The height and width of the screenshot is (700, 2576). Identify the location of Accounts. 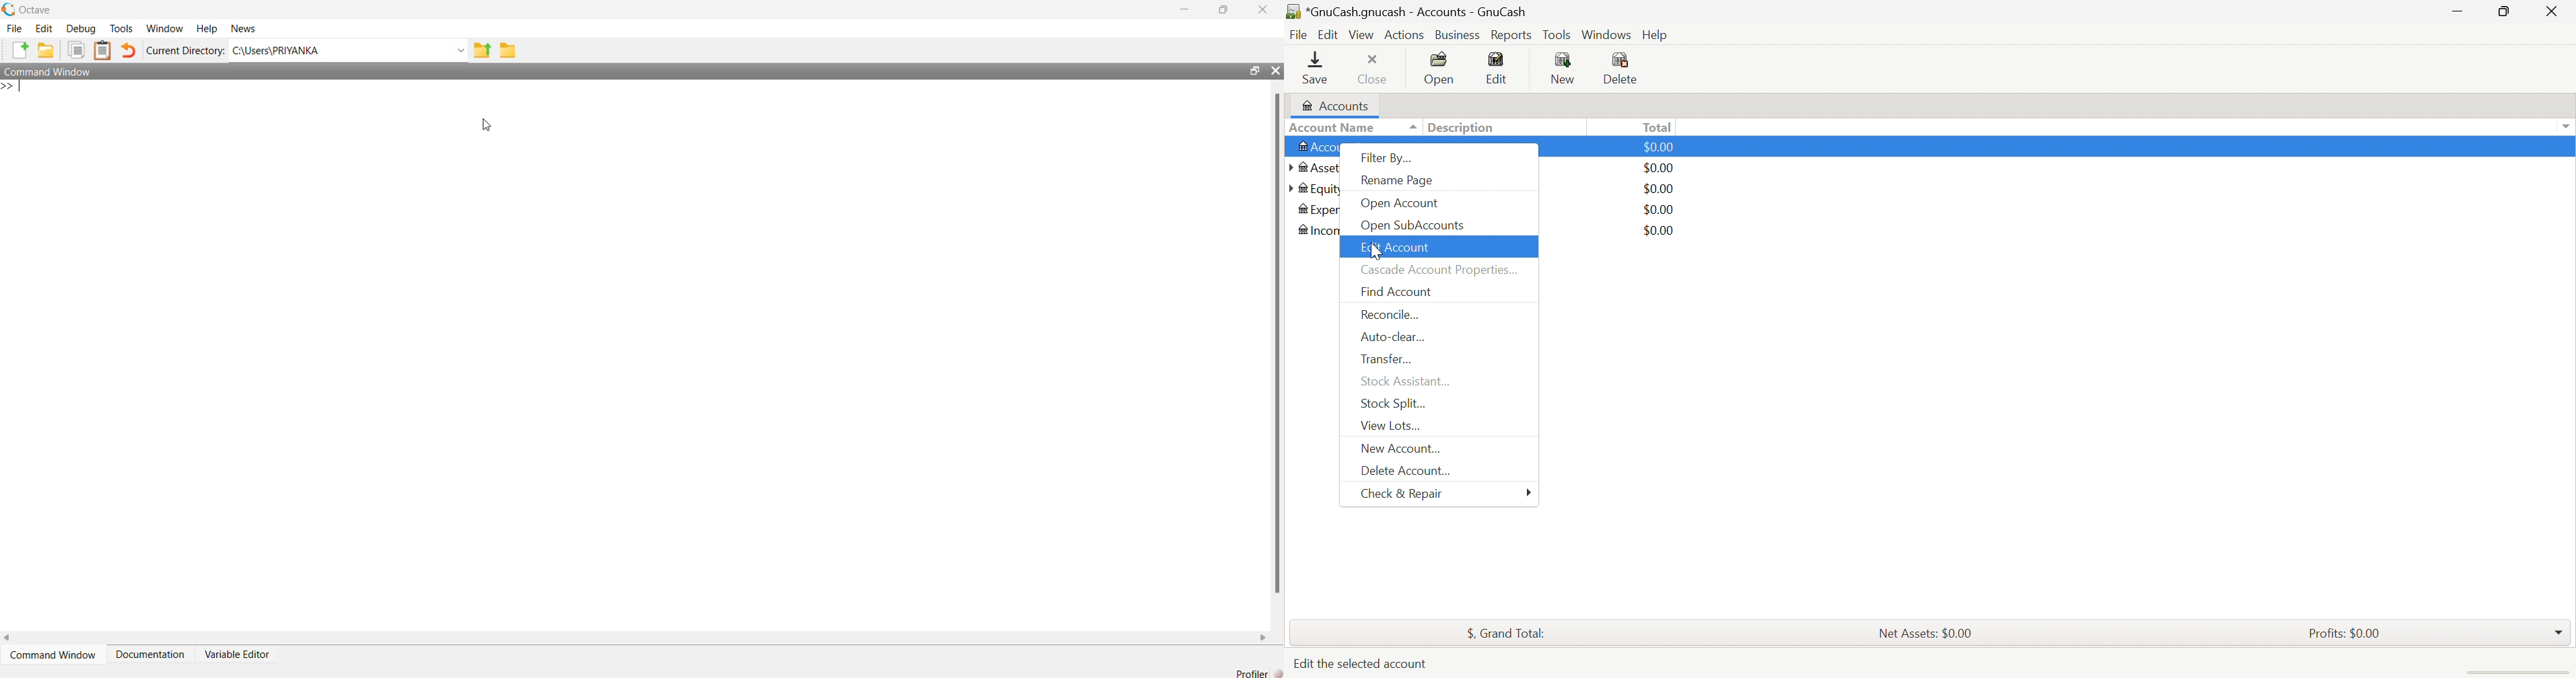
(1339, 104).